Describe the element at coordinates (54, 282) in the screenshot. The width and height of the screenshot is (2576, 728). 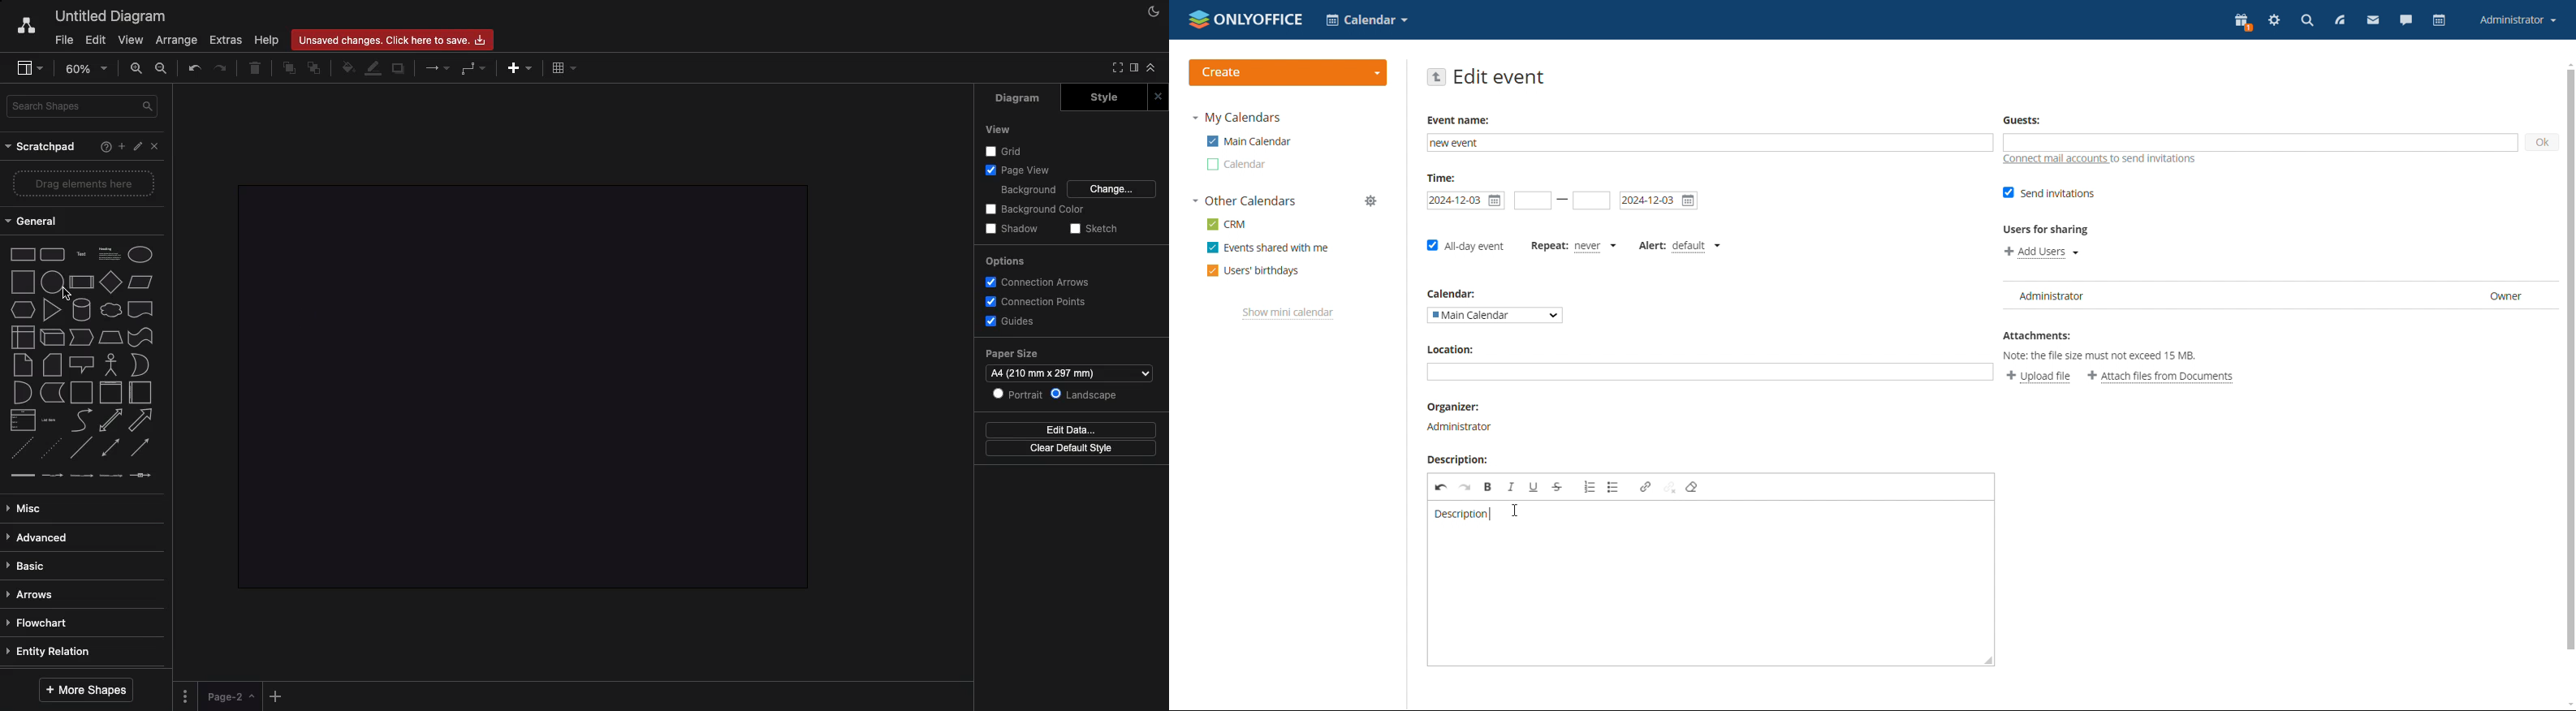
I see `Circle` at that location.